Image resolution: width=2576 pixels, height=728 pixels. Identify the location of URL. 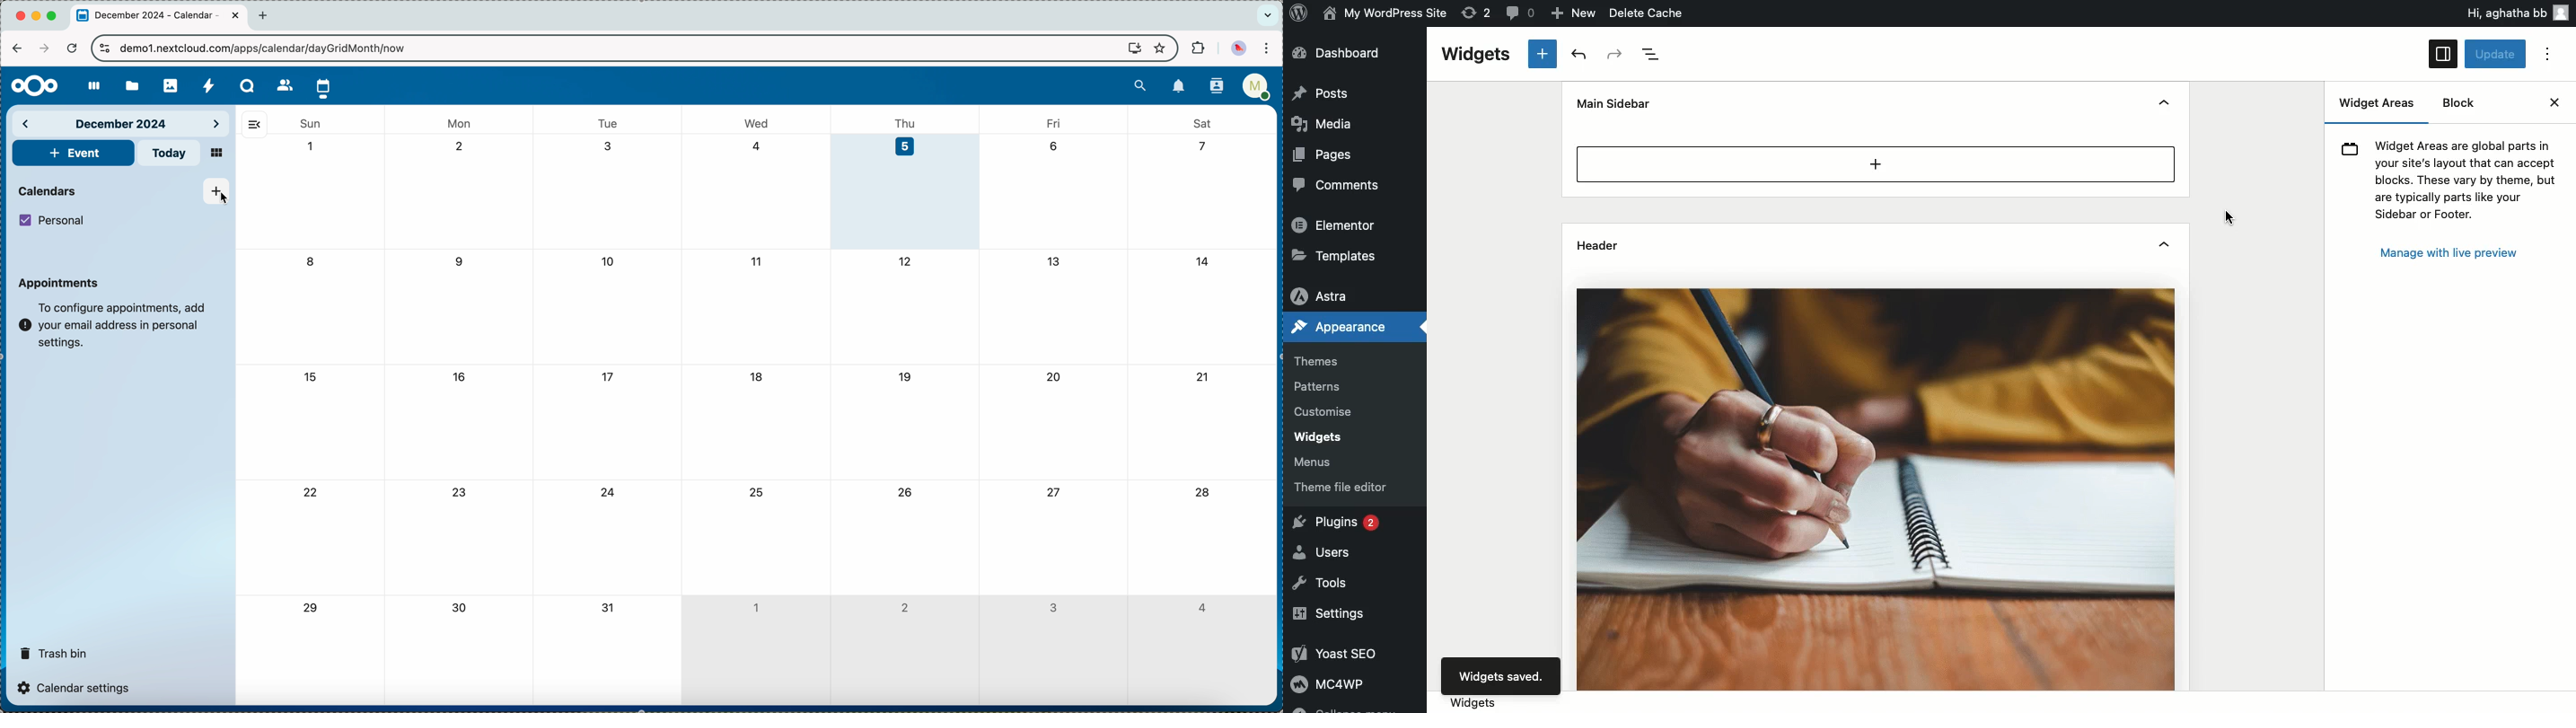
(271, 48).